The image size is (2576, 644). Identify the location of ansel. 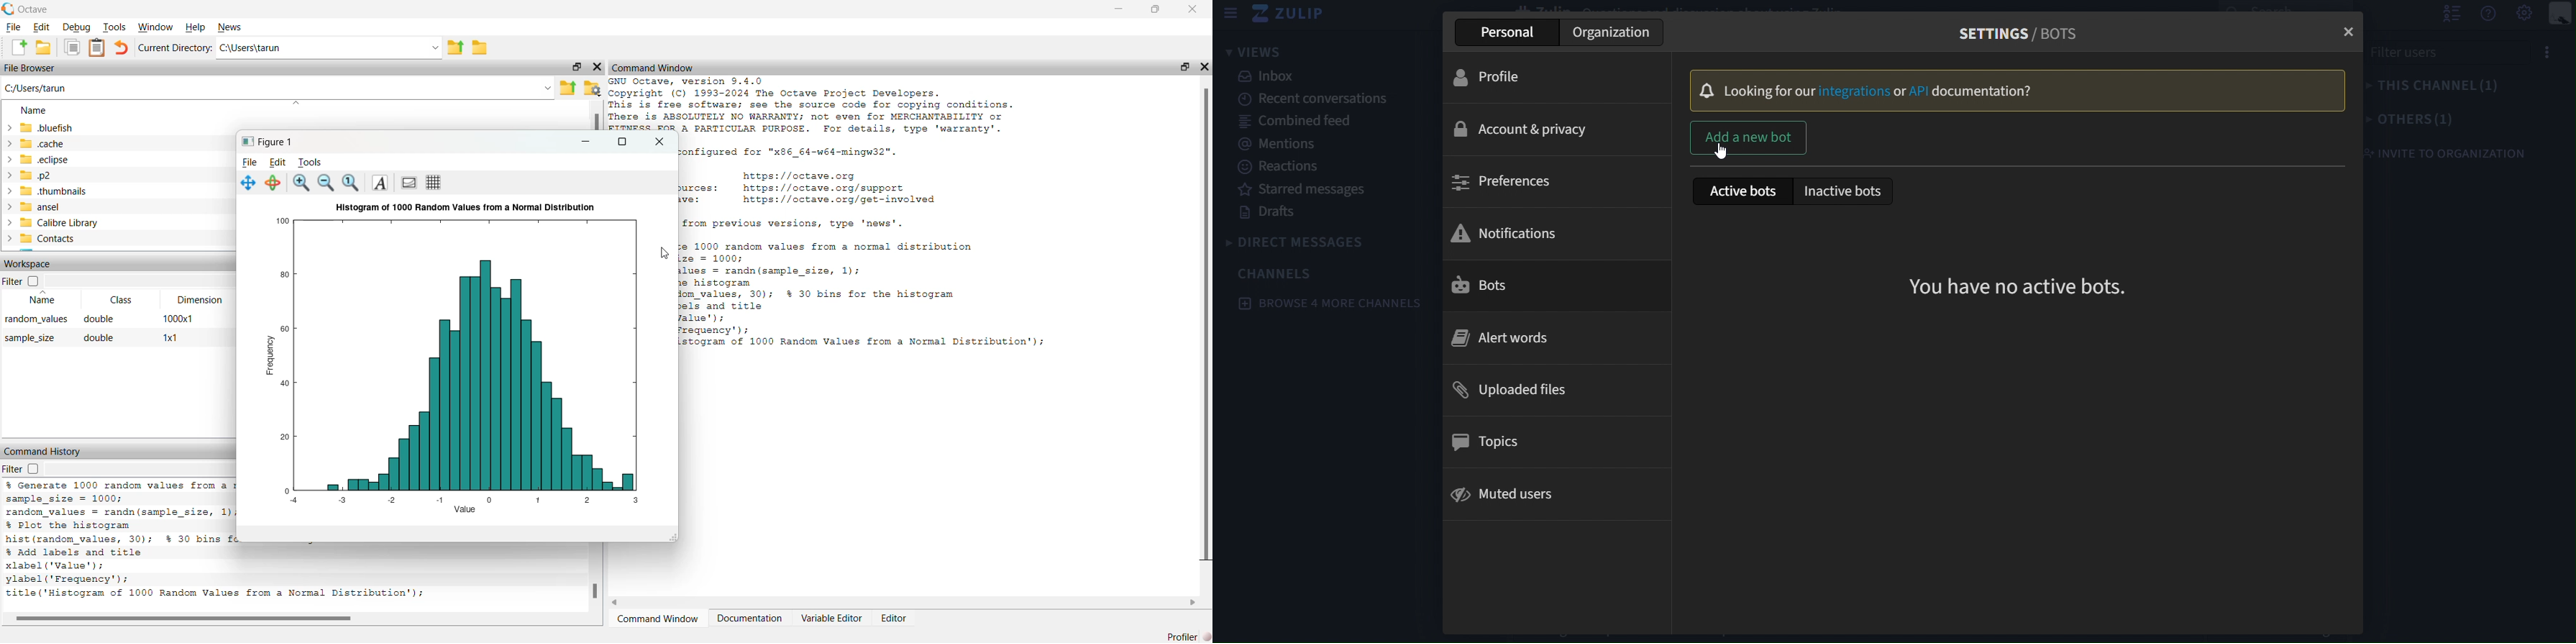
(32, 206).